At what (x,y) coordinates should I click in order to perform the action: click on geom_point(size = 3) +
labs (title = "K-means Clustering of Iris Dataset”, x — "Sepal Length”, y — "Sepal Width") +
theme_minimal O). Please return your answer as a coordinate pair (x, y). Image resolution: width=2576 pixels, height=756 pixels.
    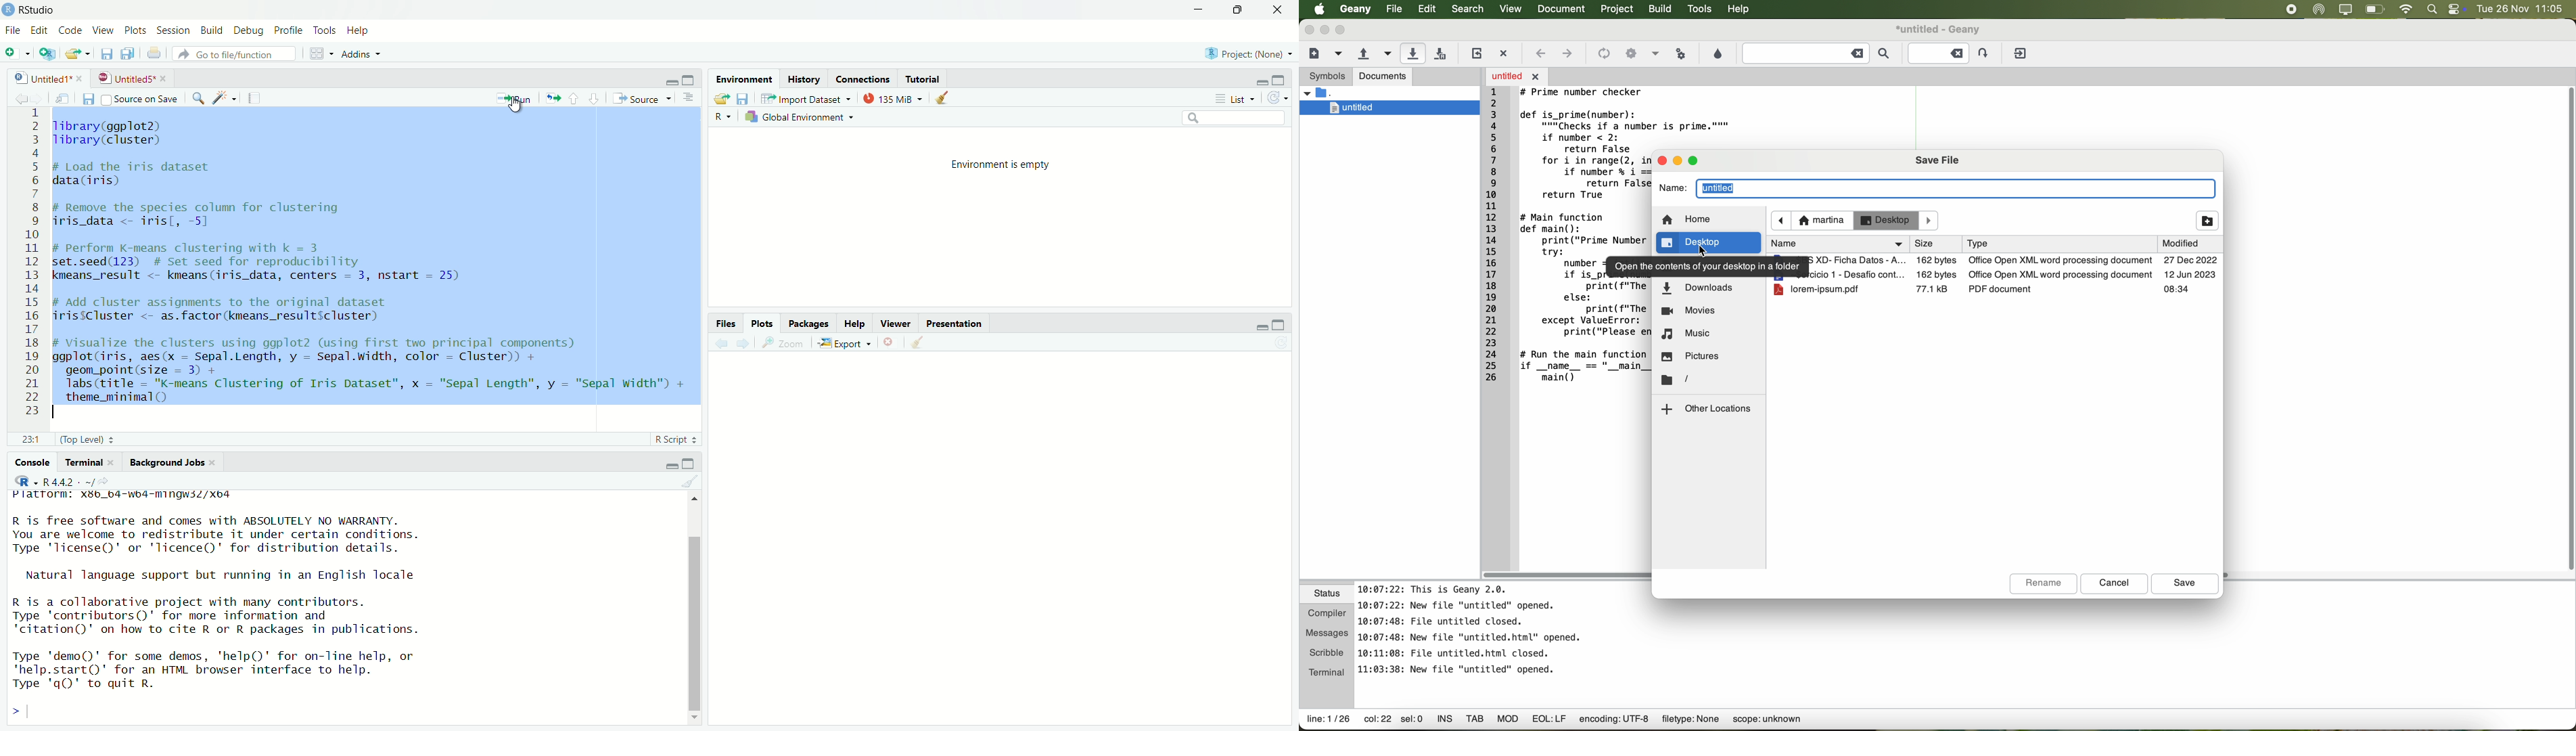
    Looking at the image, I should click on (382, 385).